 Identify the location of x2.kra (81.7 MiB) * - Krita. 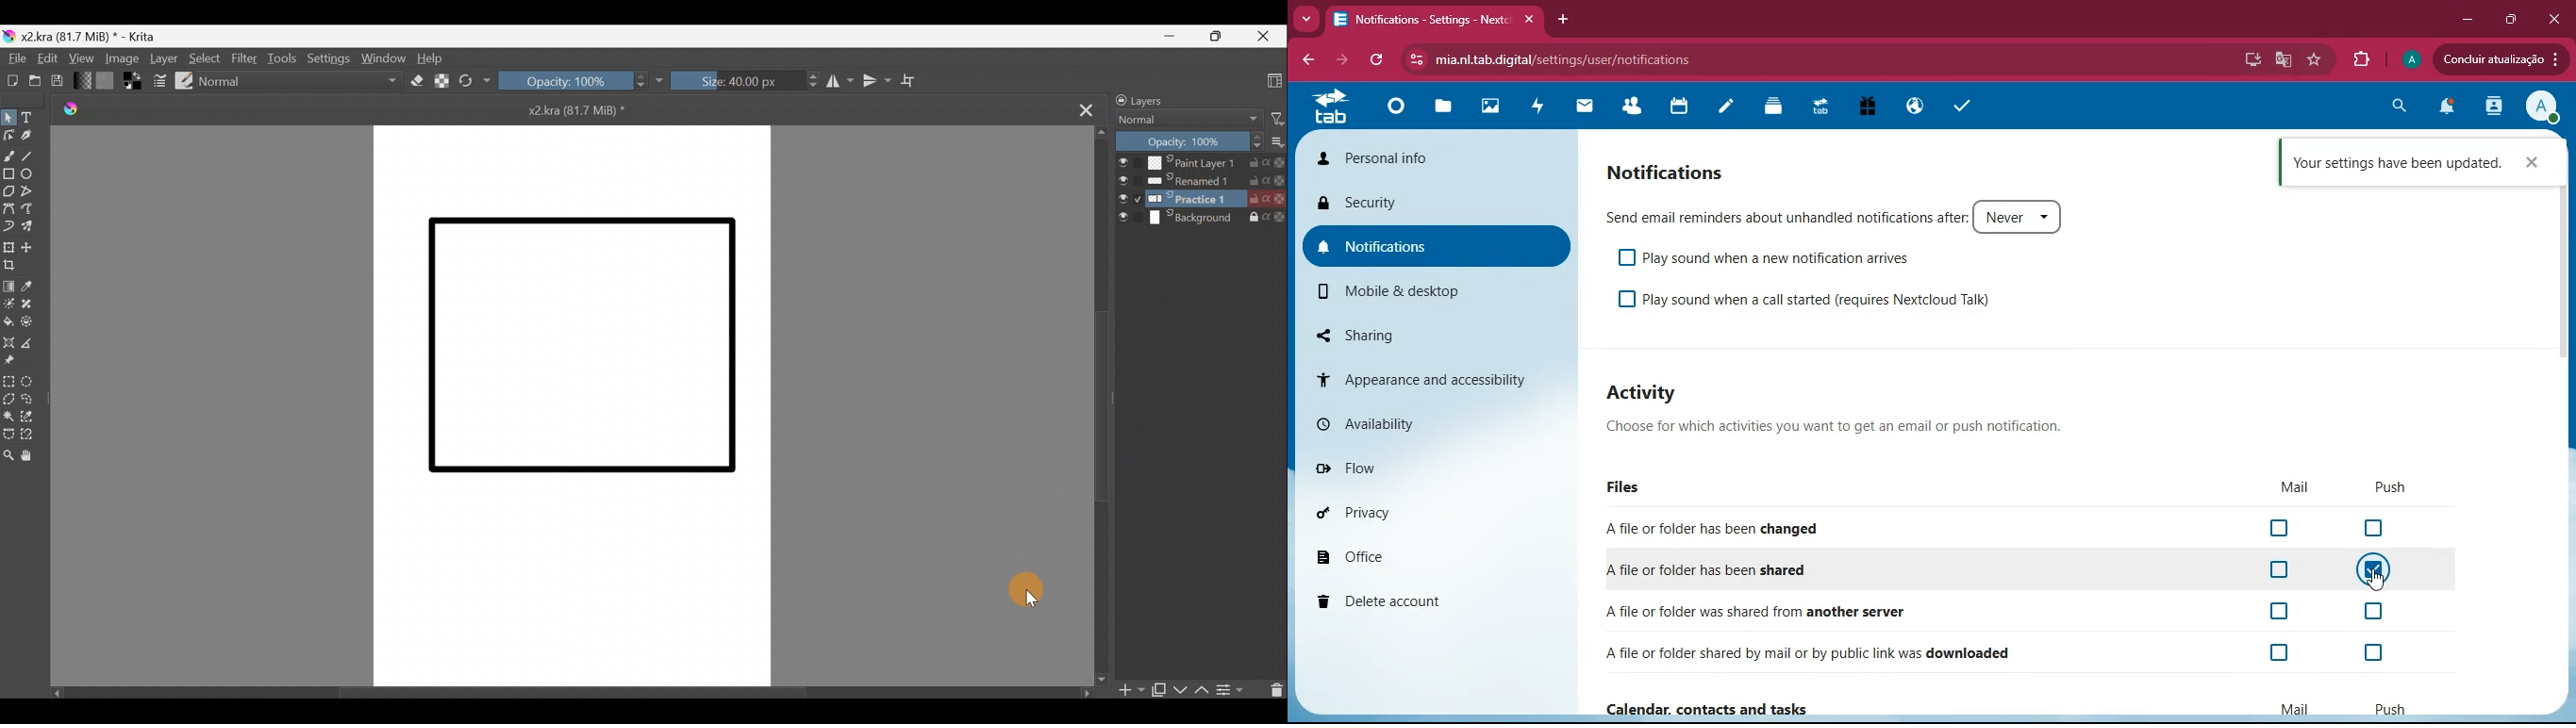
(90, 36).